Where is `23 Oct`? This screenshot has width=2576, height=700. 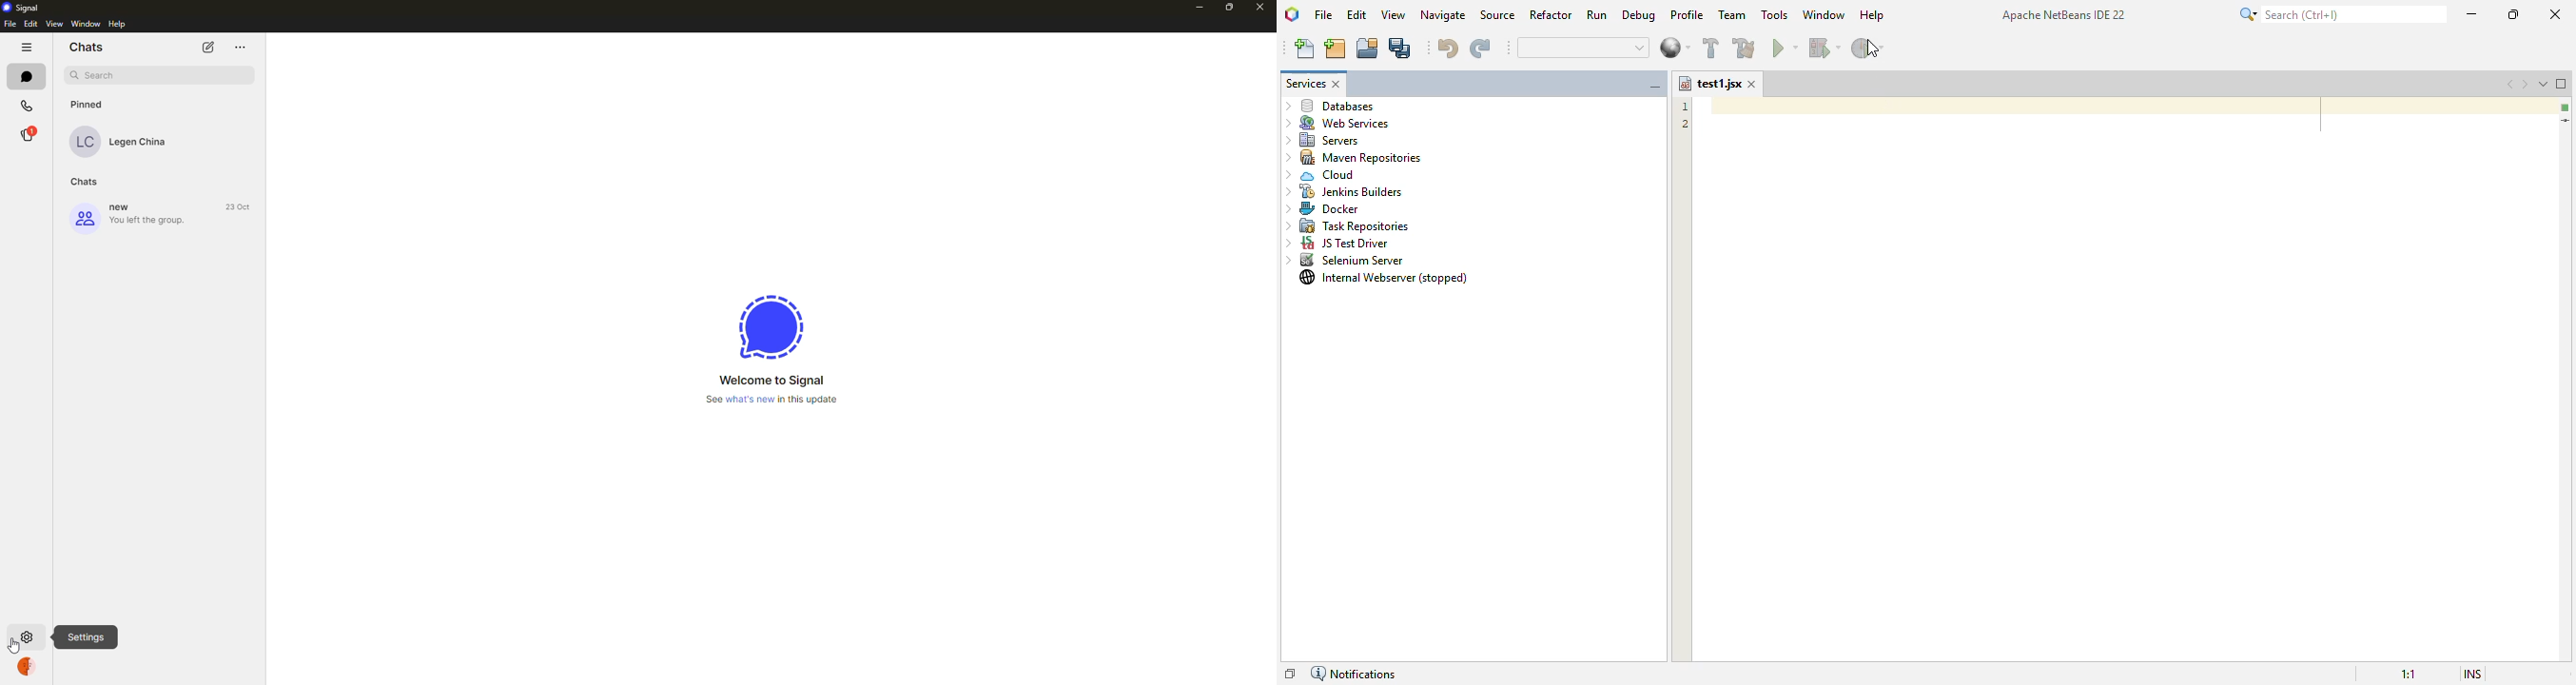 23 Oct is located at coordinates (237, 207).